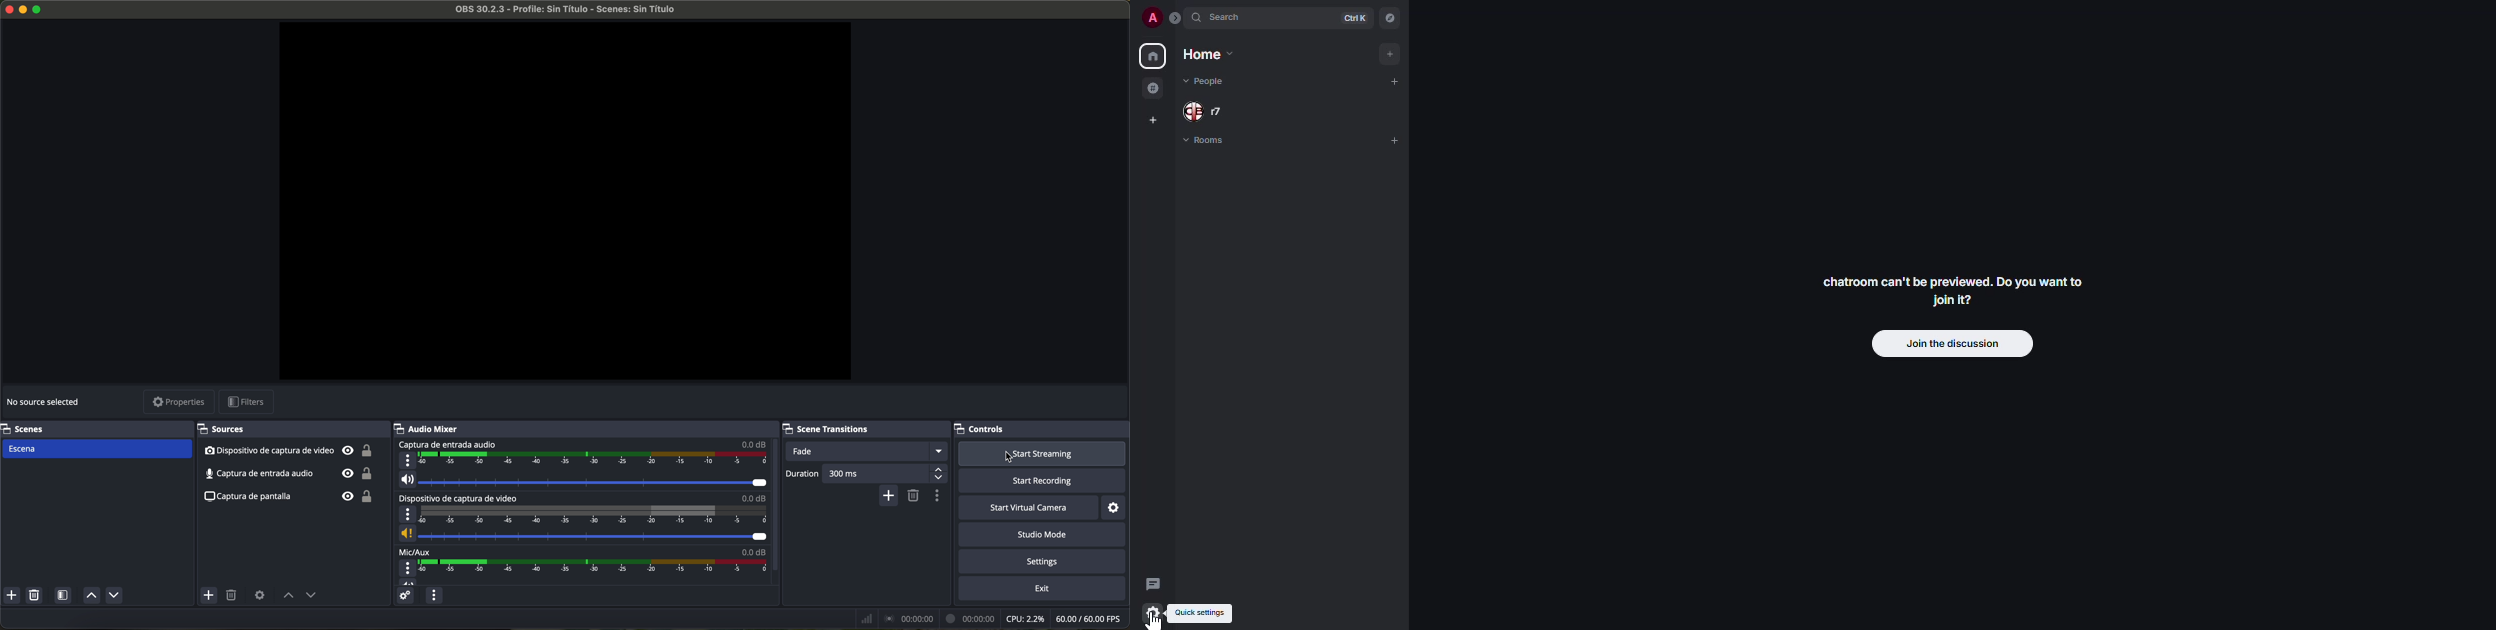 Image resolution: width=2520 pixels, height=644 pixels. What do you see at coordinates (1045, 563) in the screenshot?
I see `settings` at bounding box center [1045, 563].